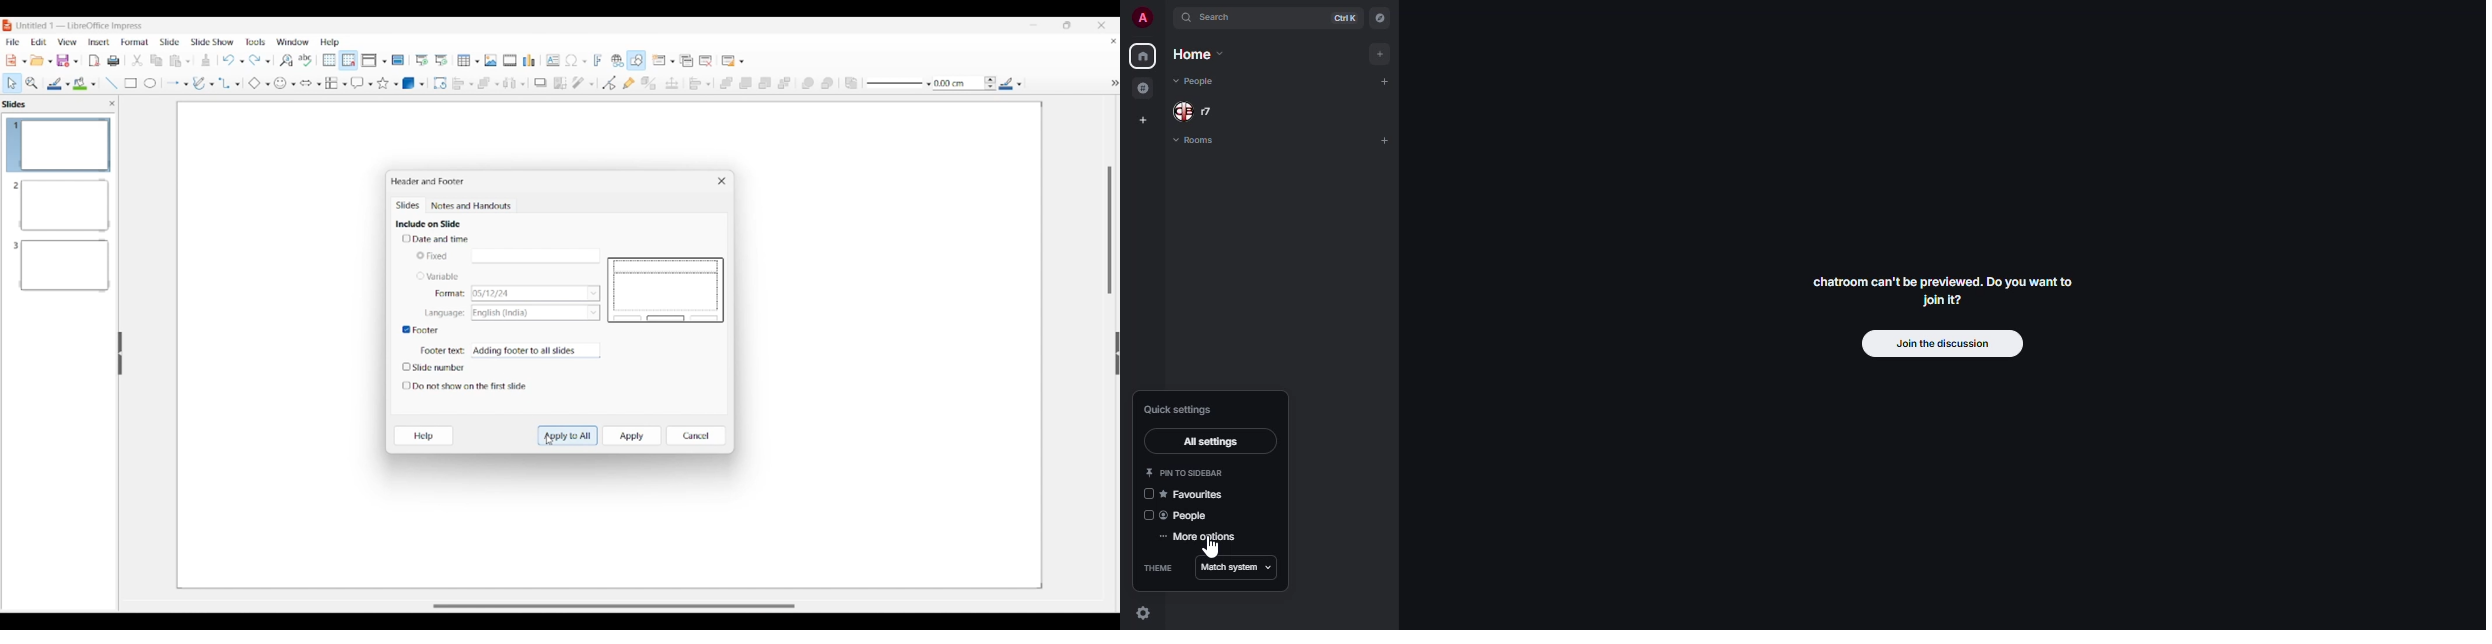 This screenshot has height=644, width=2492. What do you see at coordinates (259, 83) in the screenshot?
I see `Basic shape options` at bounding box center [259, 83].